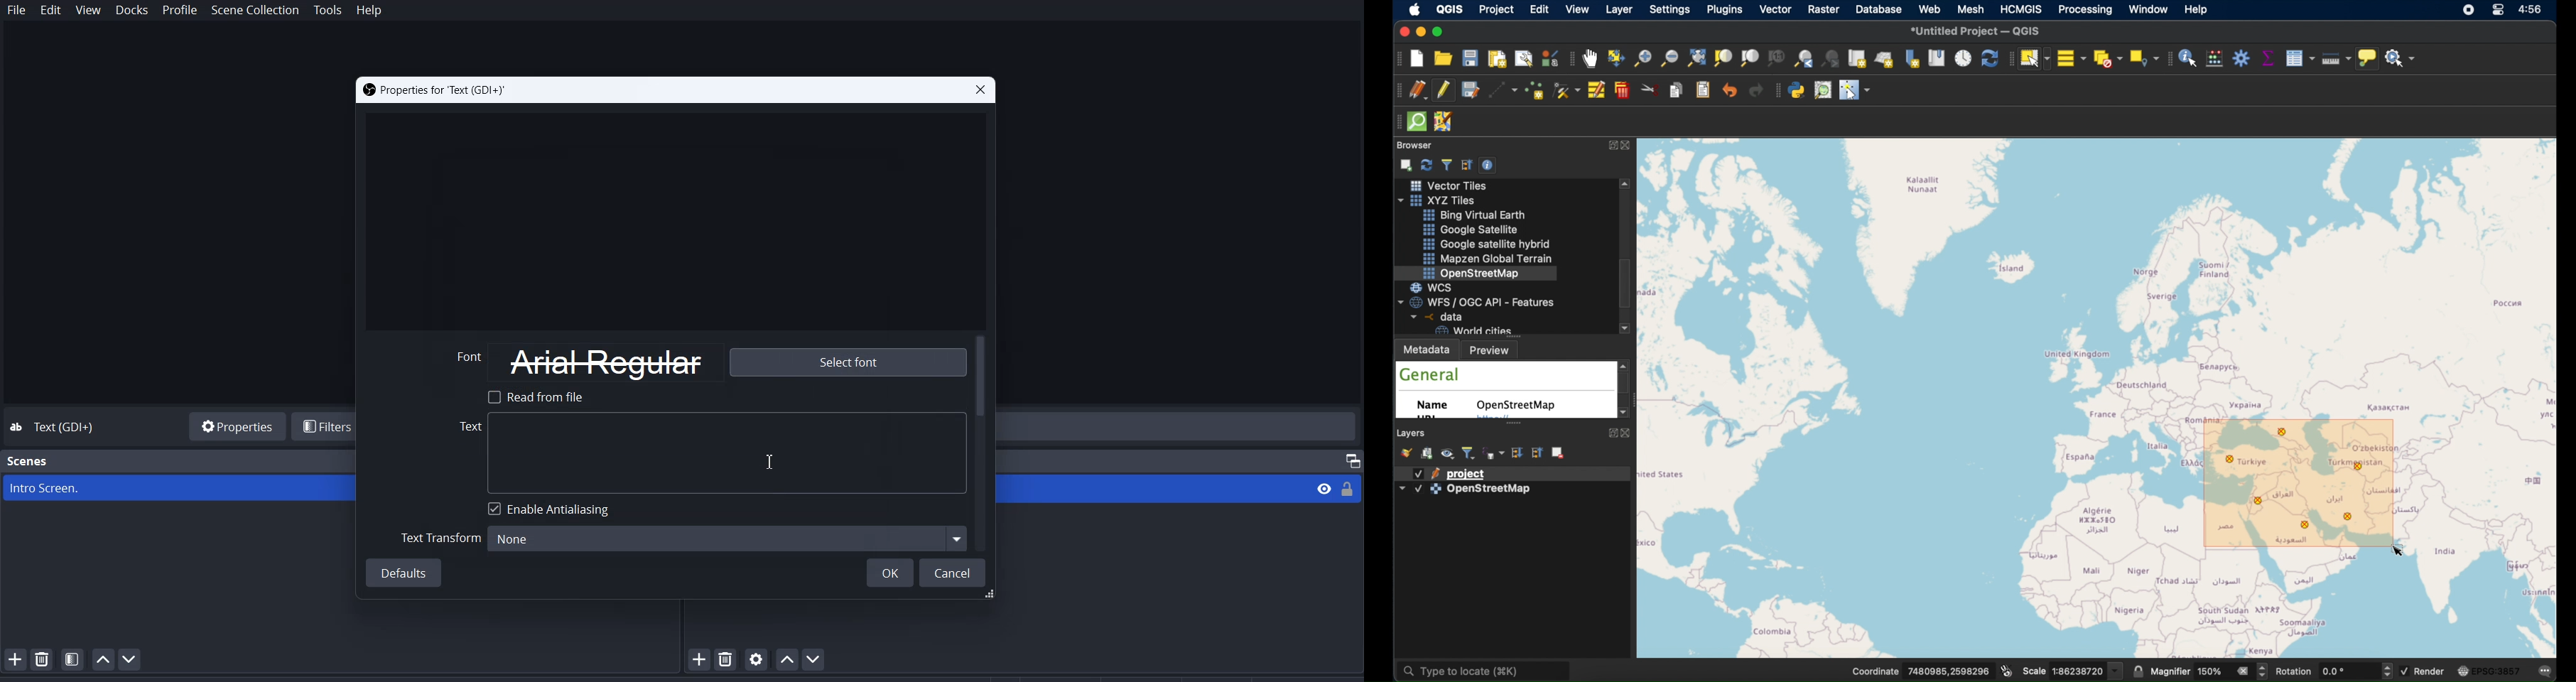 The width and height of the screenshot is (2576, 700). What do you see at coordinates (1437, 407) in the screenshot?
I see `name` at bounding box center [1437, 407].